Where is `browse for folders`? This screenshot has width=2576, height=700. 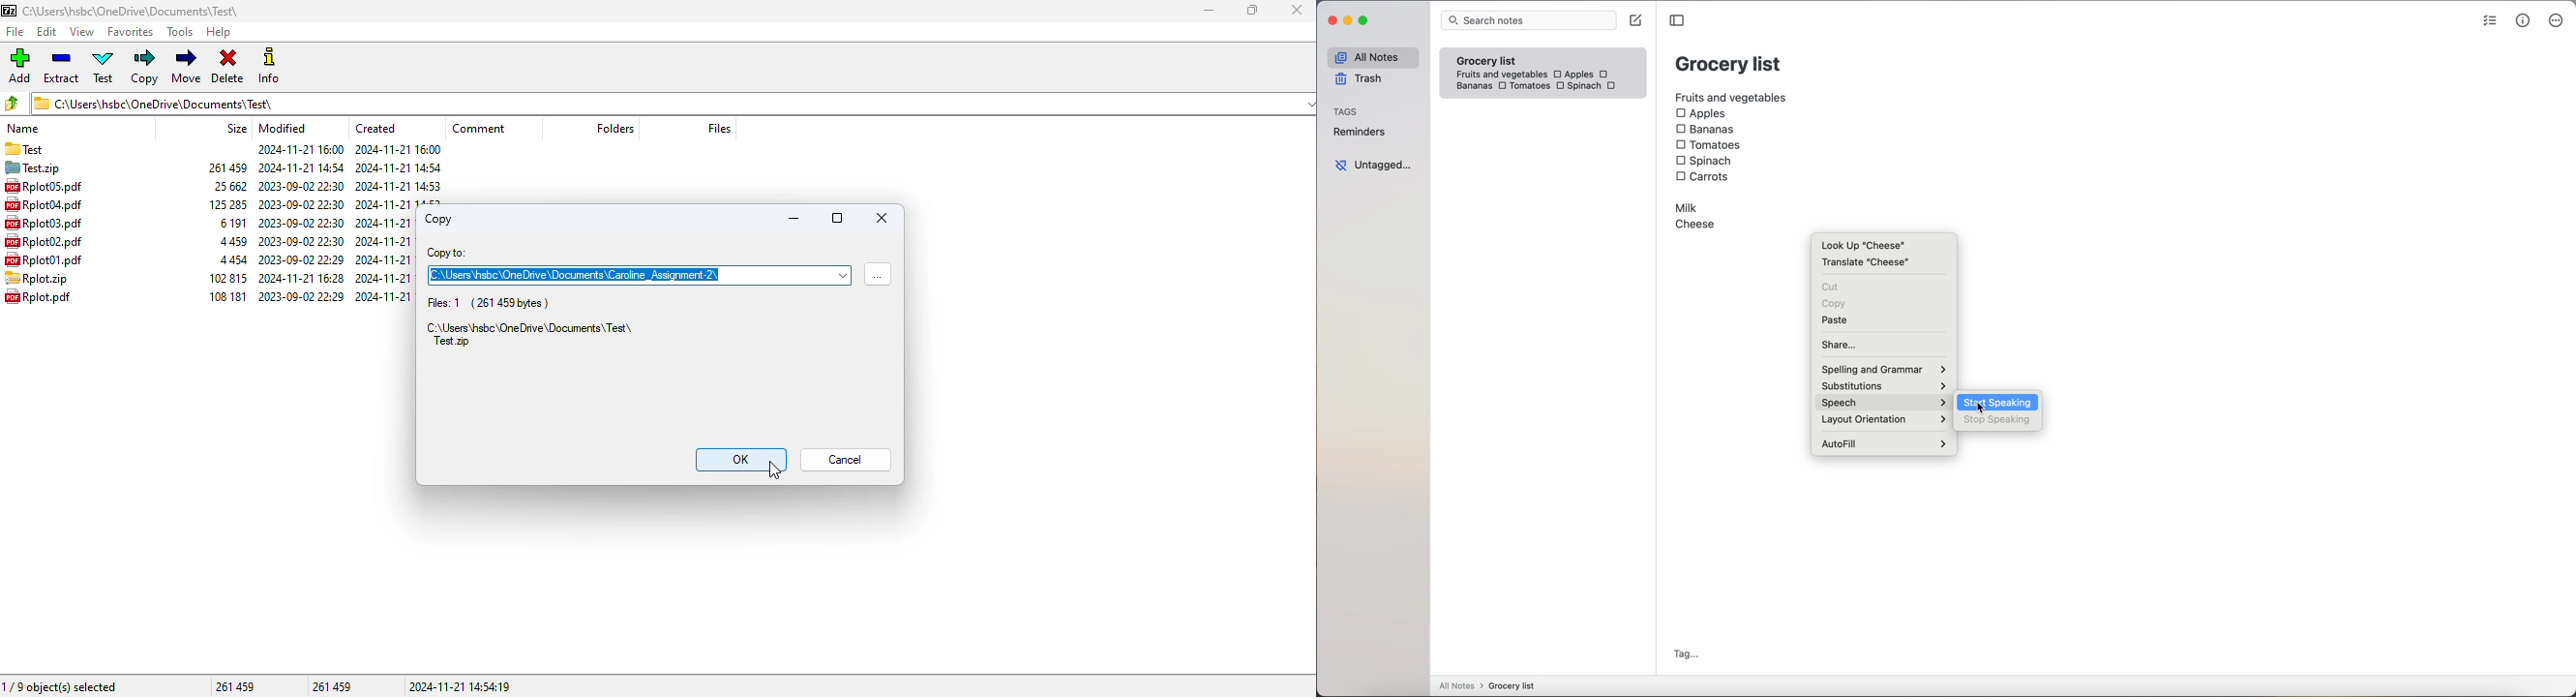 browse for folders is located at coordinates (878, 274).